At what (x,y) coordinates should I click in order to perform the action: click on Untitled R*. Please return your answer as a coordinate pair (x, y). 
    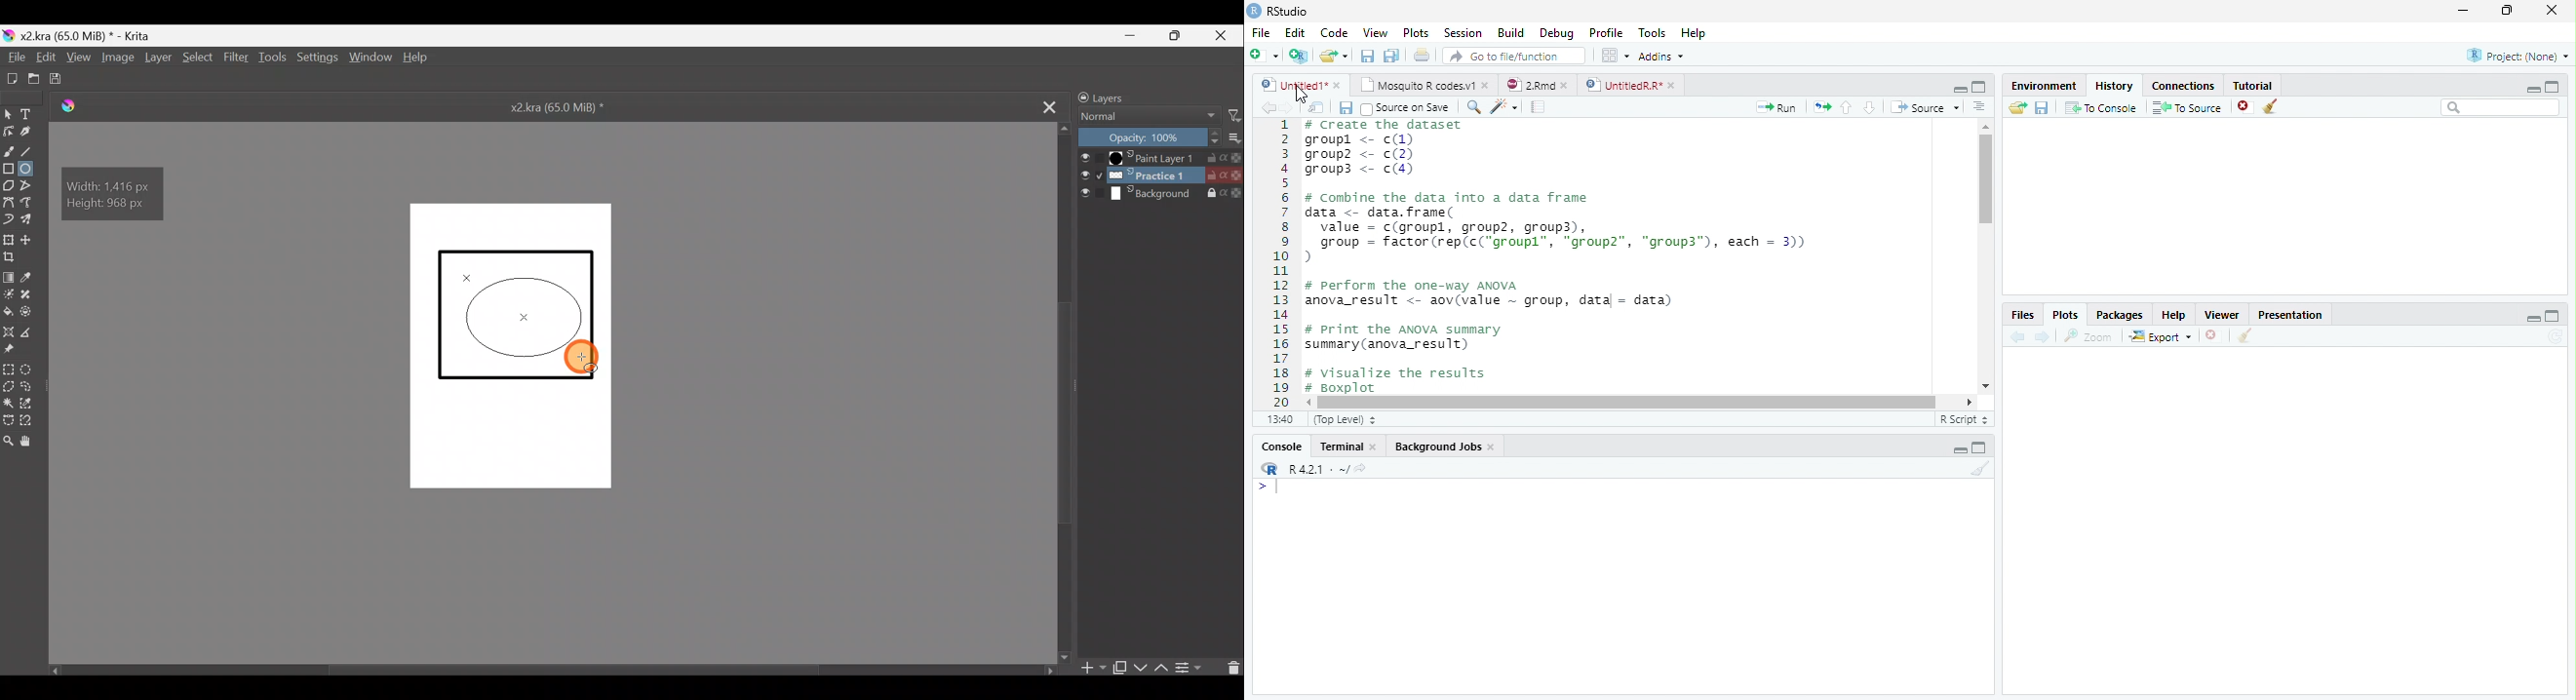
    Looking at the image, I should click on (1630, 85).